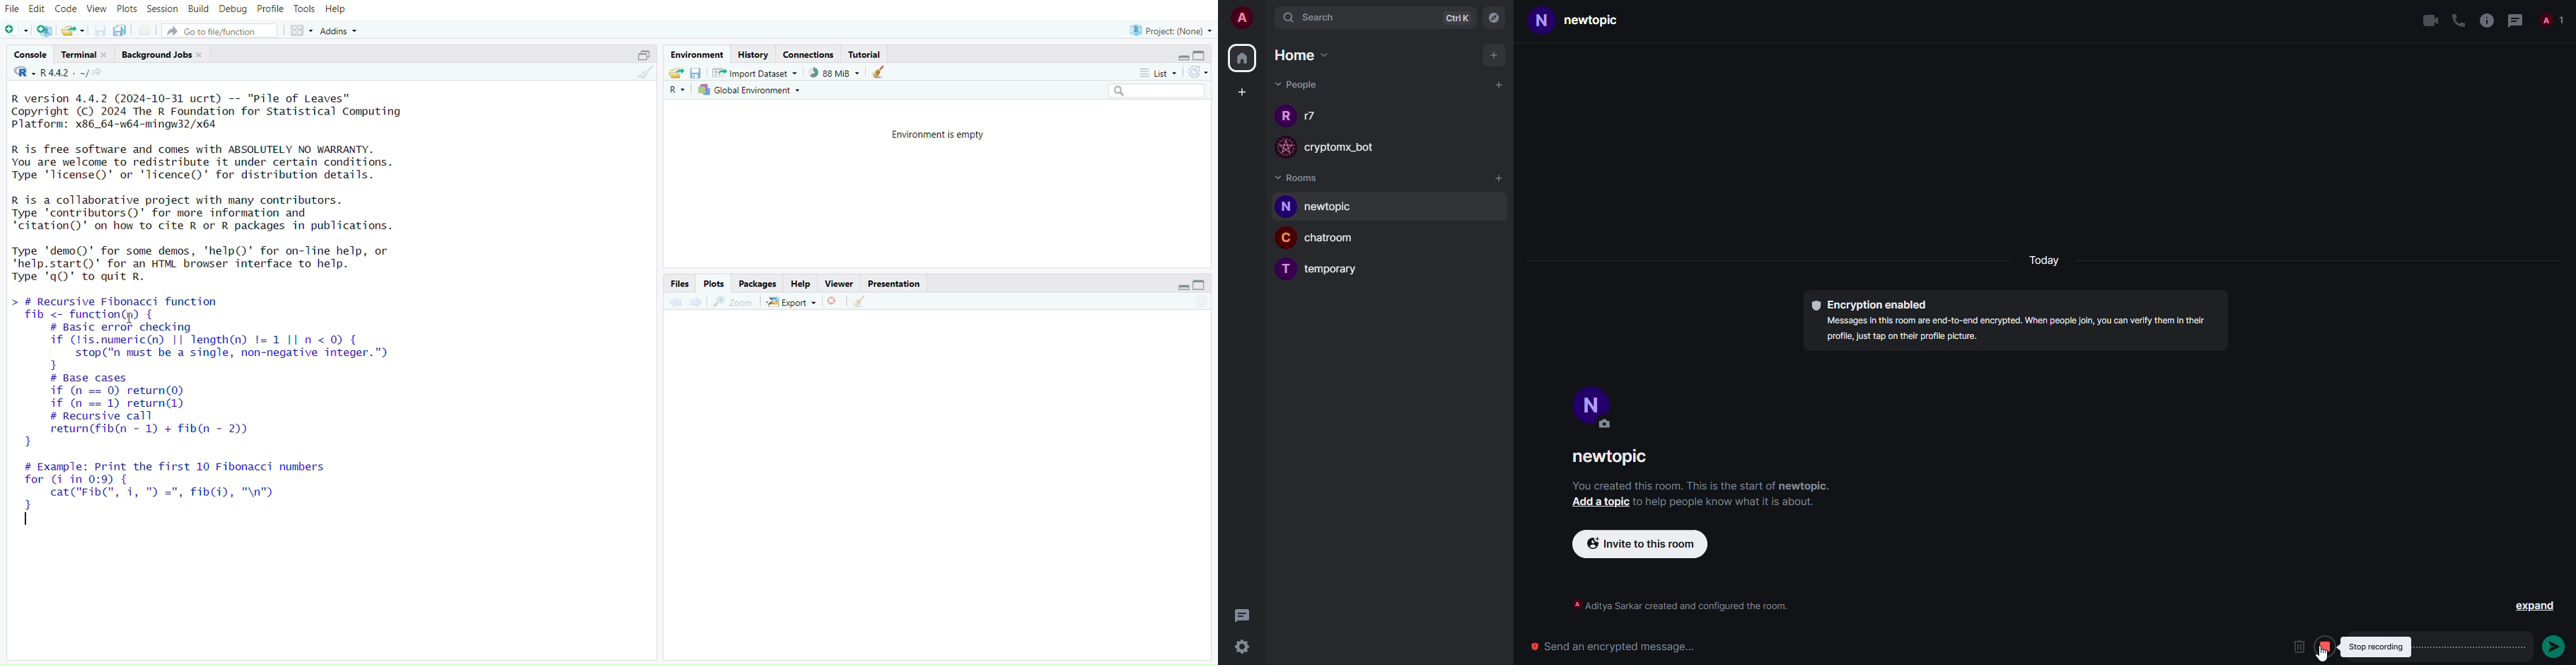 Image resolution: width=2576 pixels, height=672 pixels. I want to click on room, so click(1611, 459).